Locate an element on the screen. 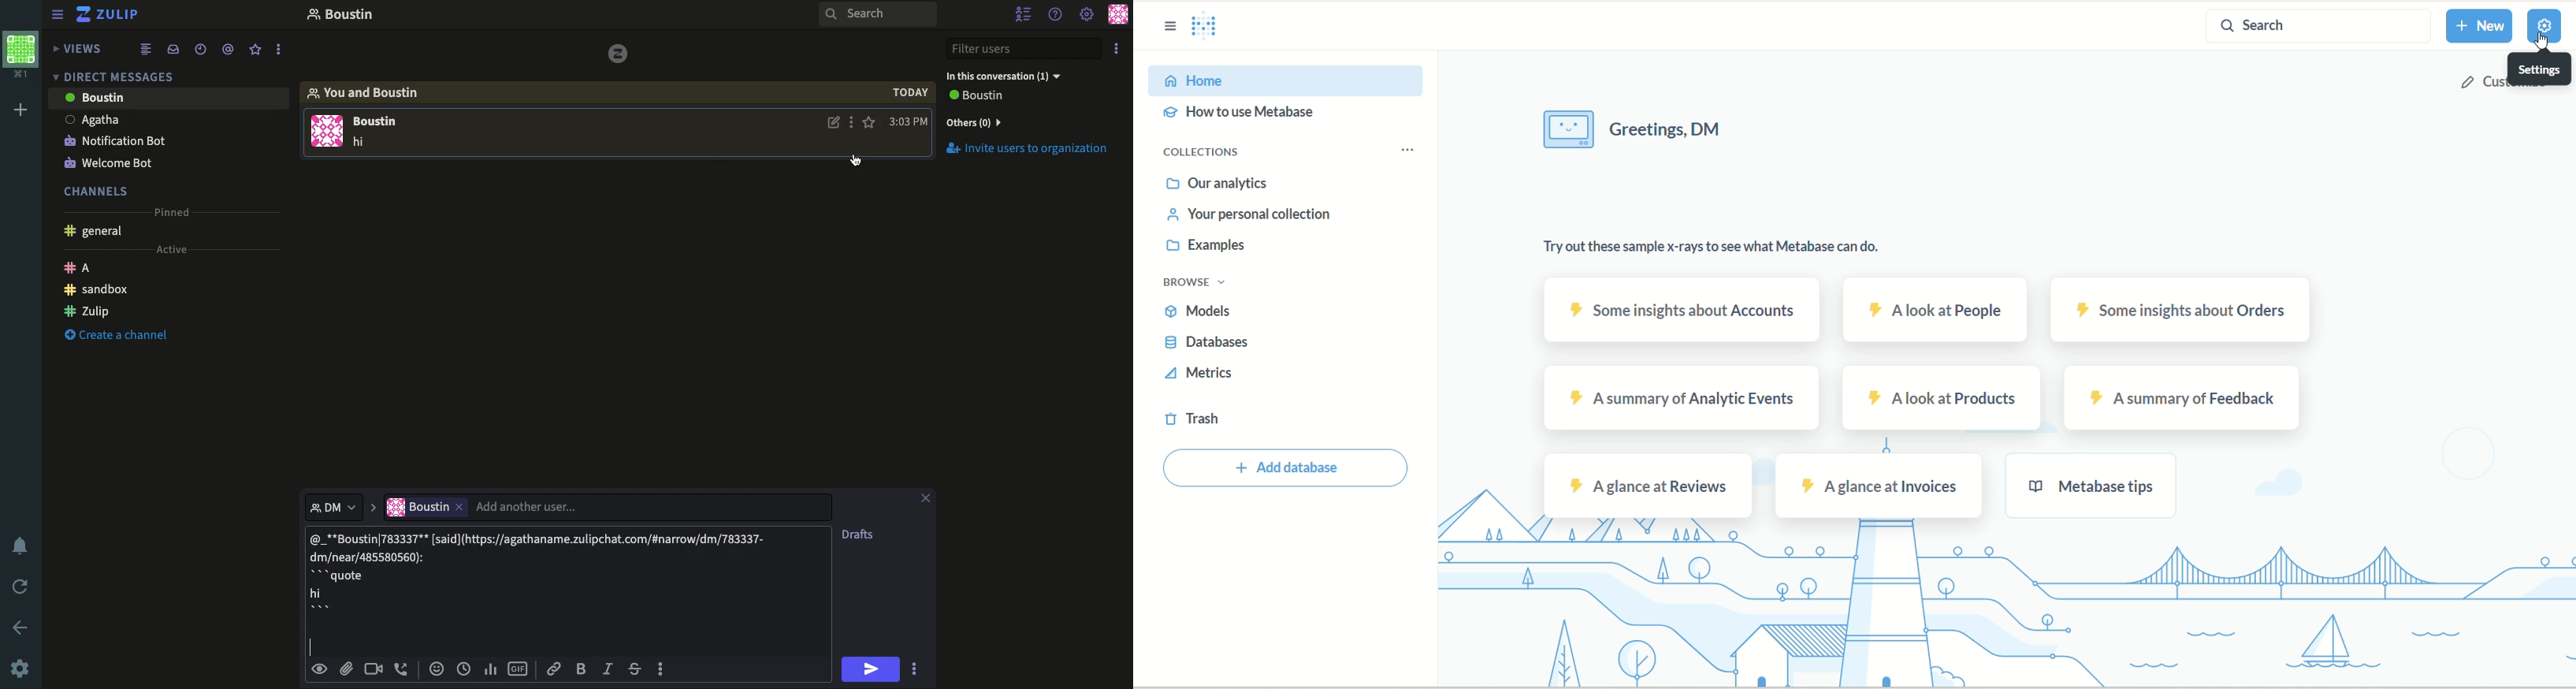  Options is located at coordinates (853, 124).